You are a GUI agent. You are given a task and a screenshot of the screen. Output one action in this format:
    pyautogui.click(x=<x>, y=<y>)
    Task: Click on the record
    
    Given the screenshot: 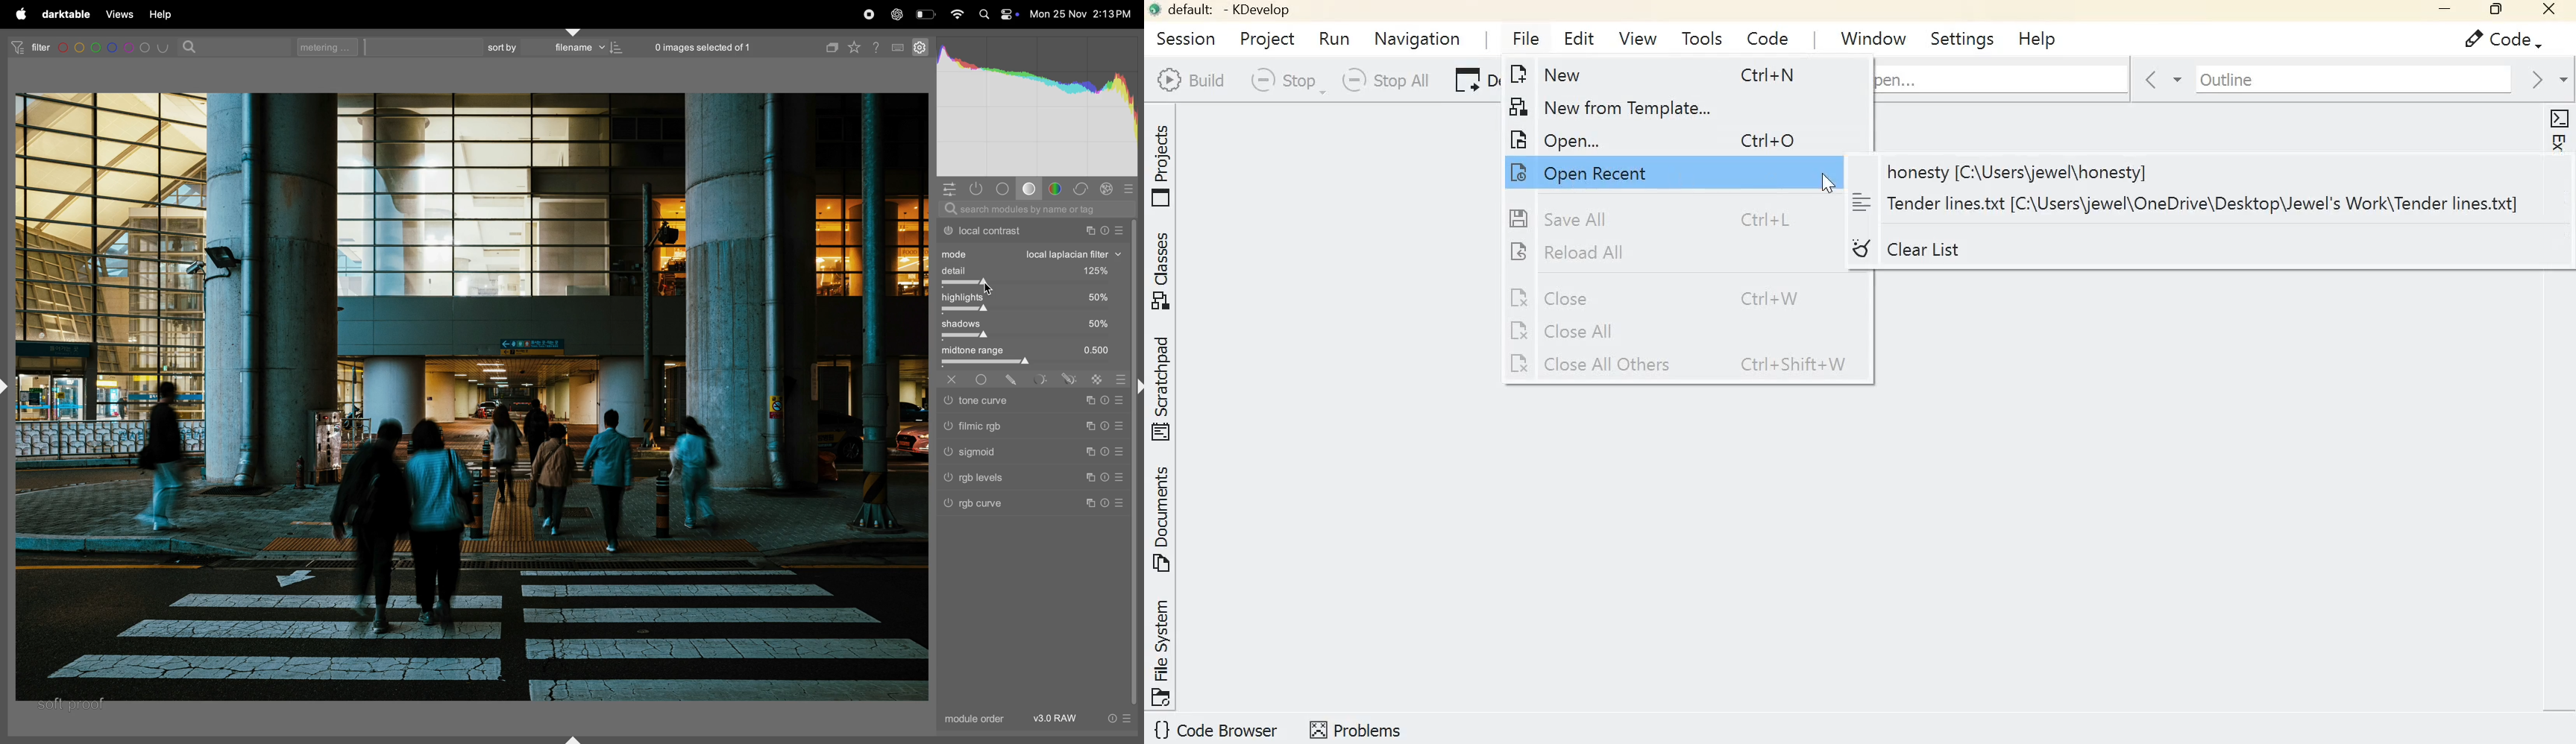 What is the action you would take?
    pyautogui.click(x=870, y=14)
    